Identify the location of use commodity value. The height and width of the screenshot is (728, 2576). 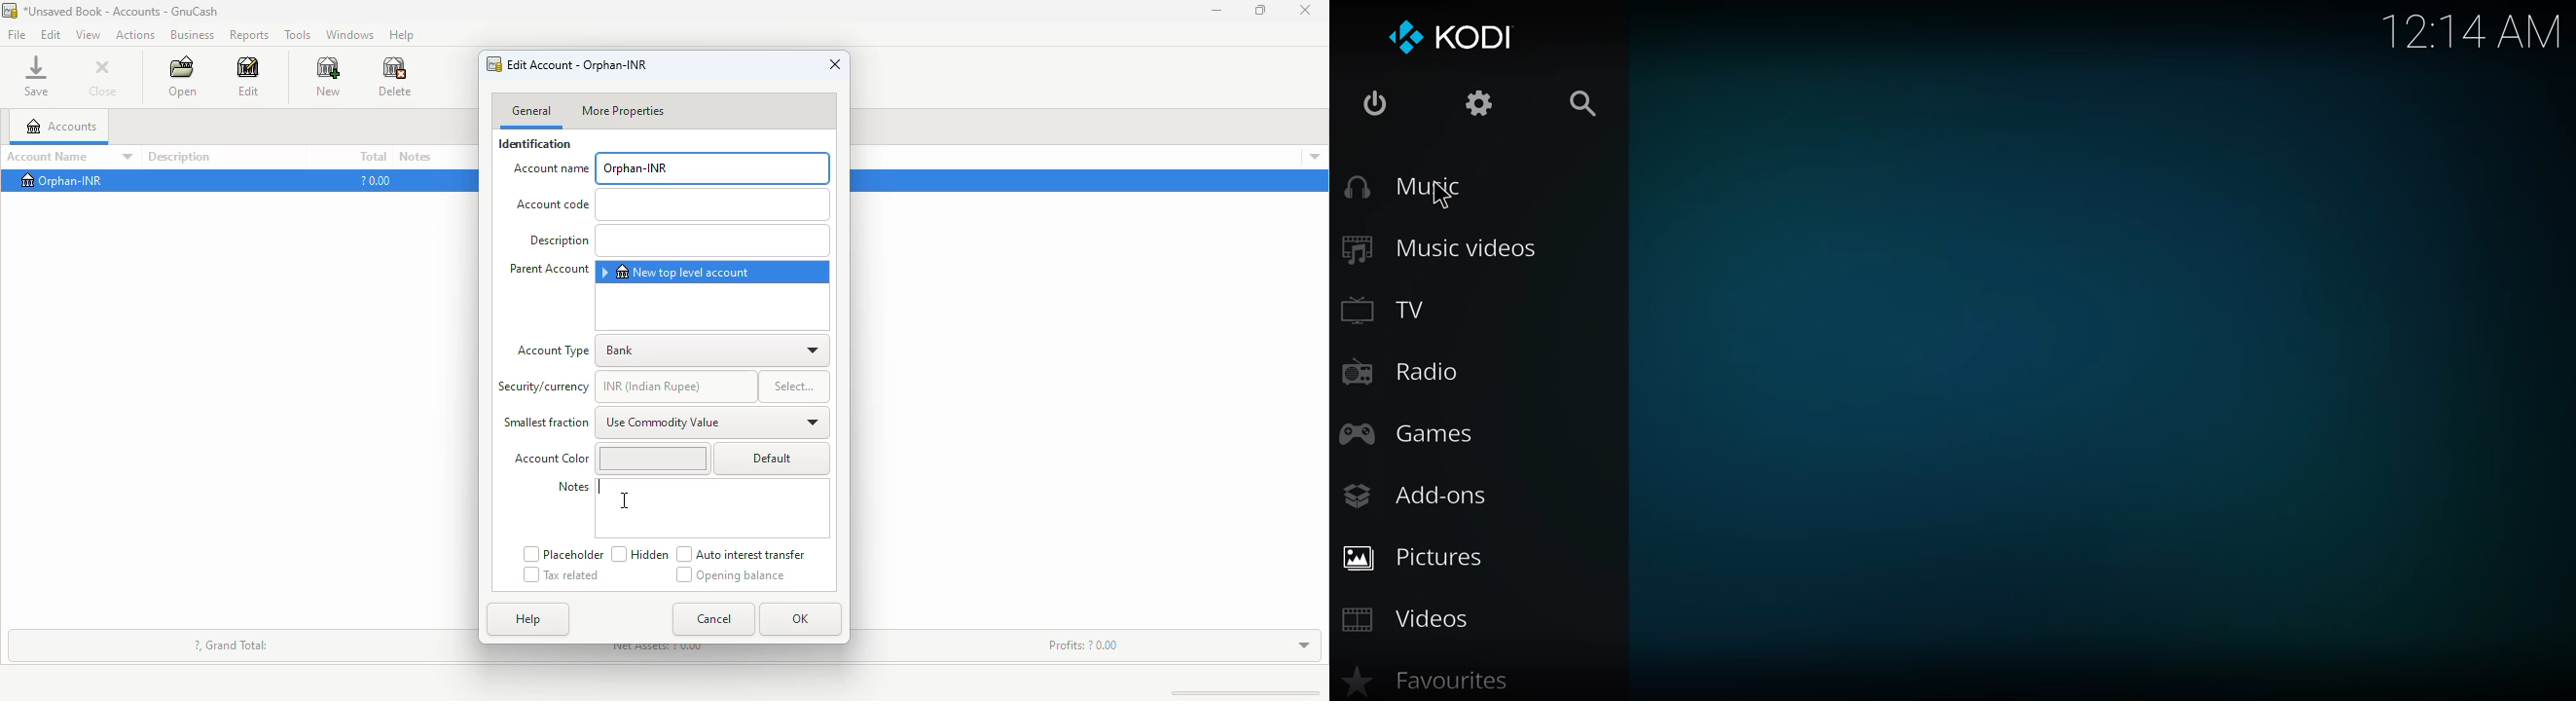
(713, 423).